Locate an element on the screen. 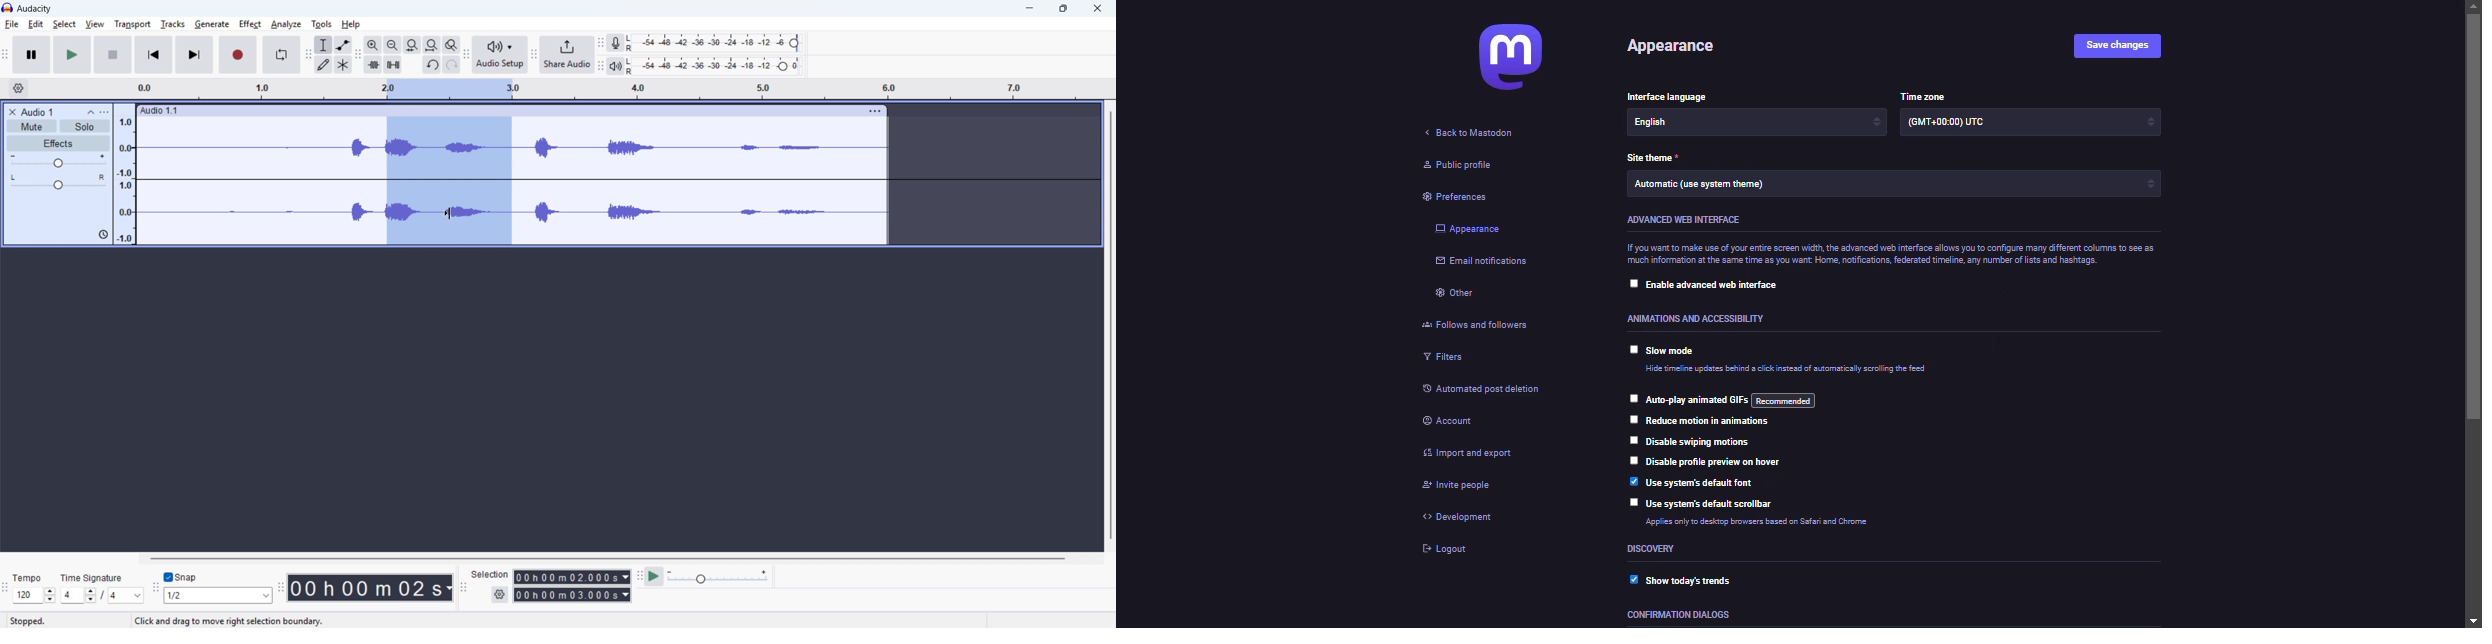 This screenshot has height=644, width=2492. Time toolbar  is located at coordinates (280, 590).